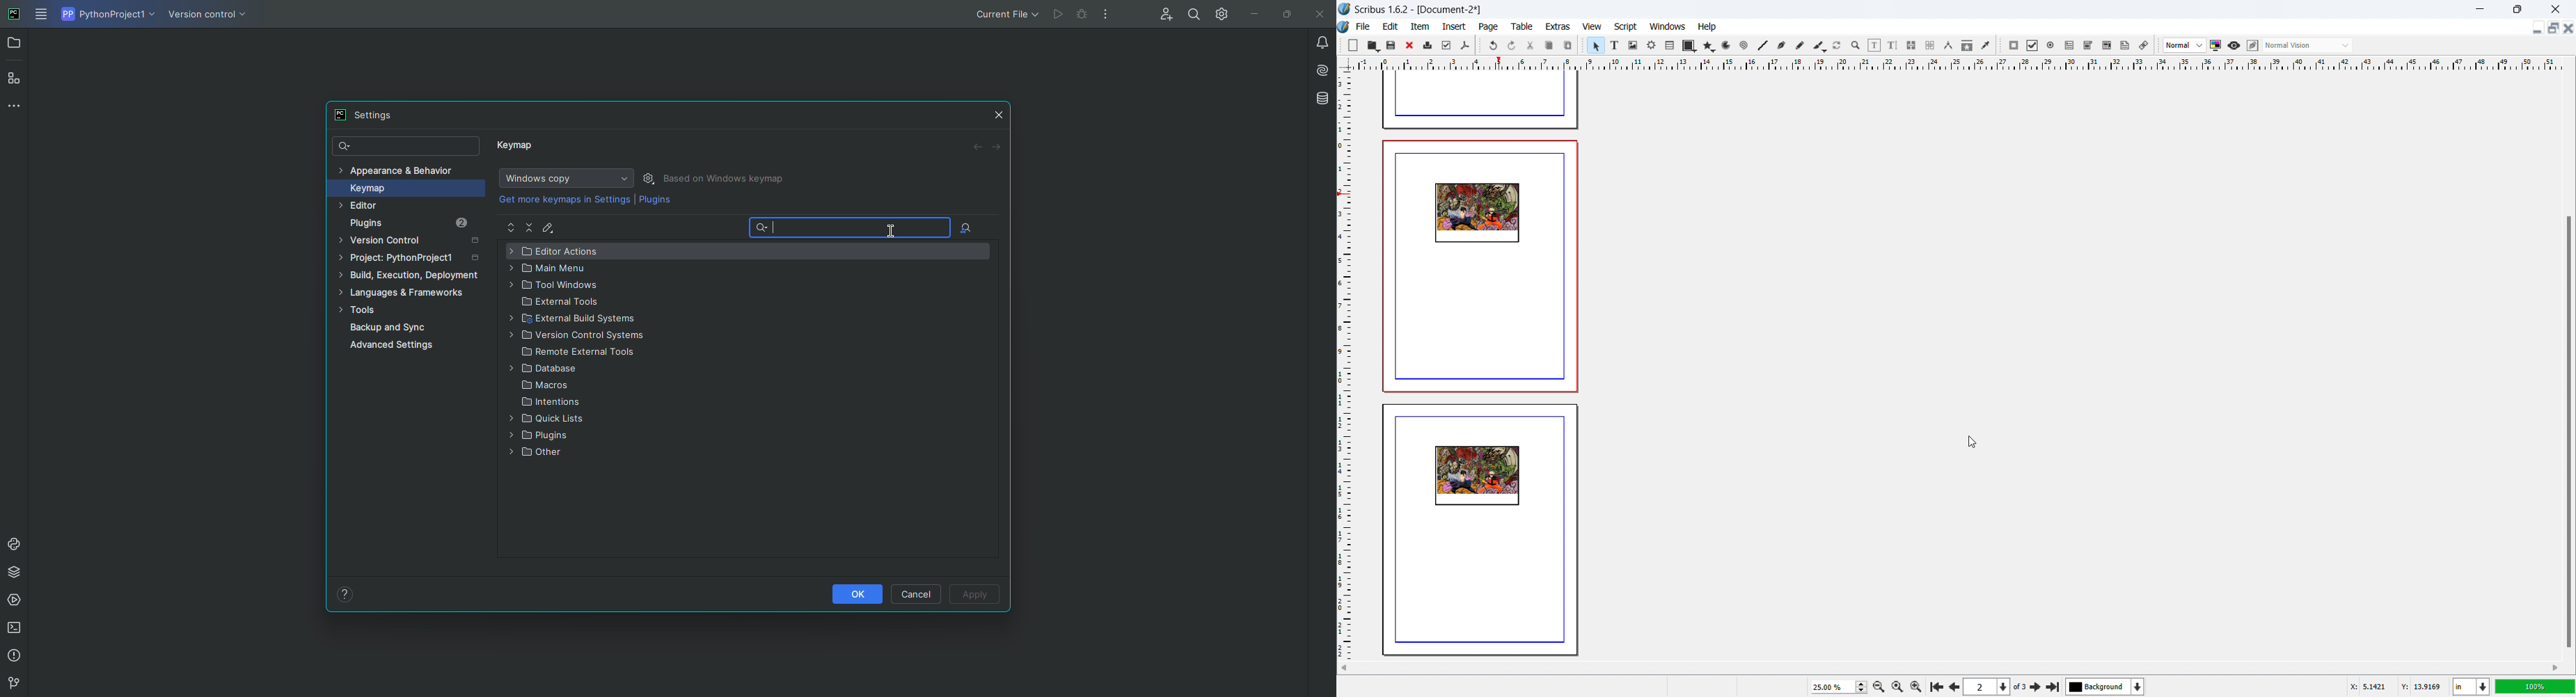 This screenshot has width=2576, height=700. I want to click on help, so click(1708, 27).